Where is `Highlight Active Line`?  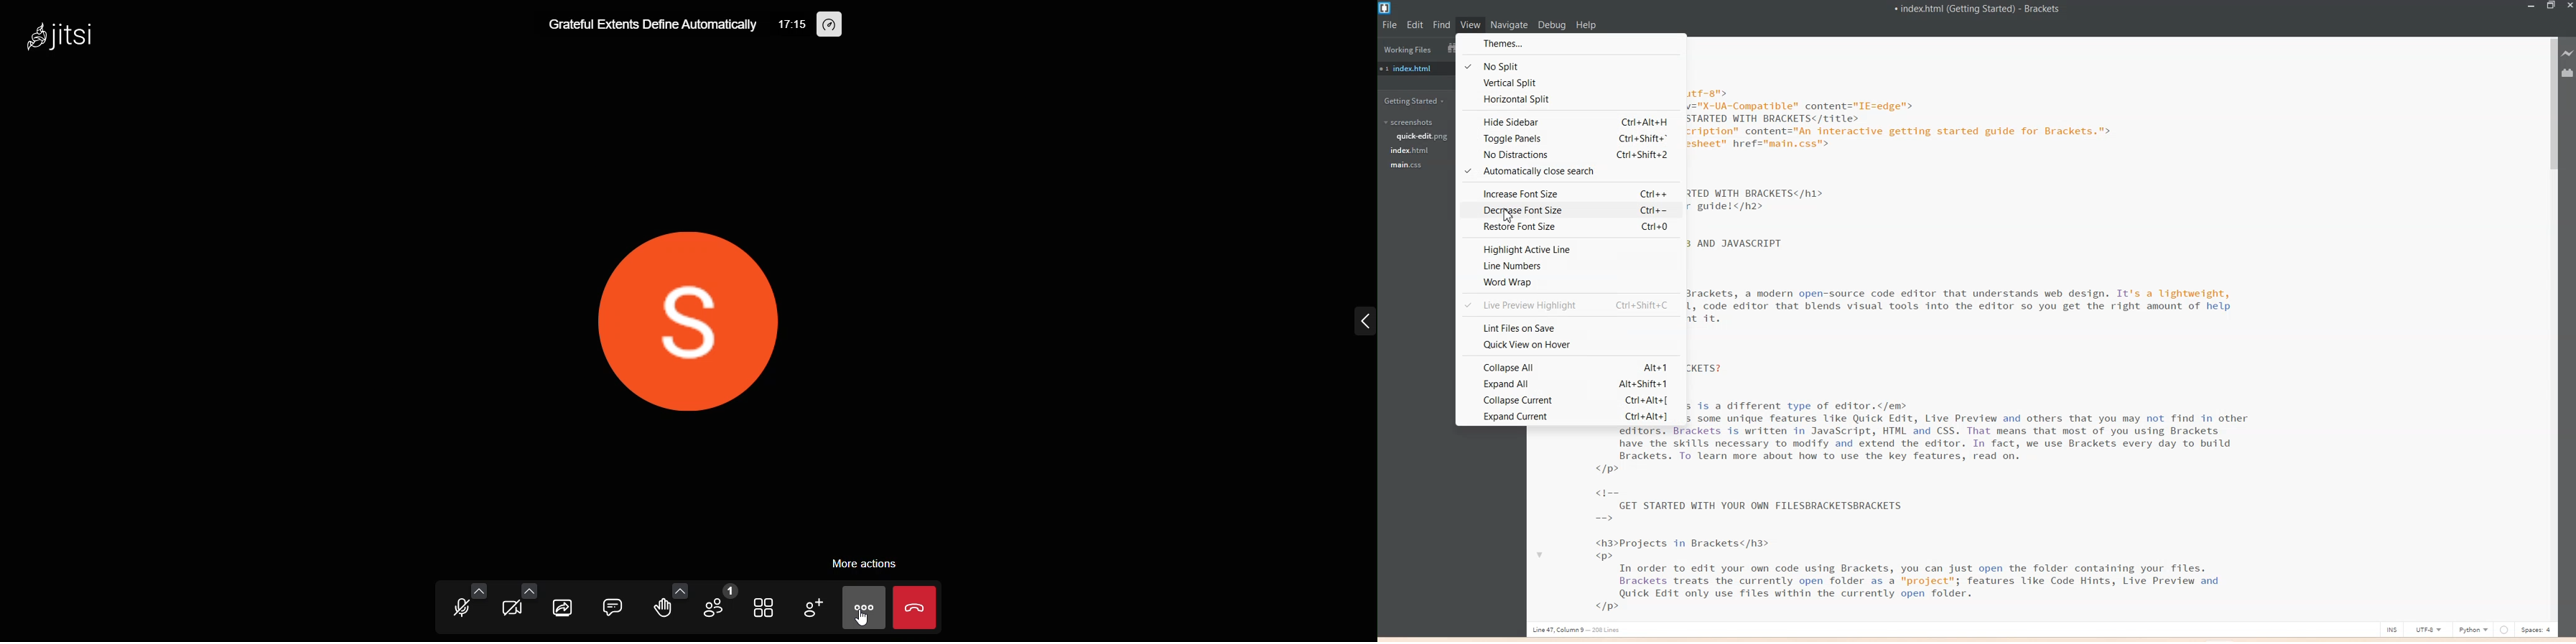
Highlight Active Line is located at coordinates (1570, 249).